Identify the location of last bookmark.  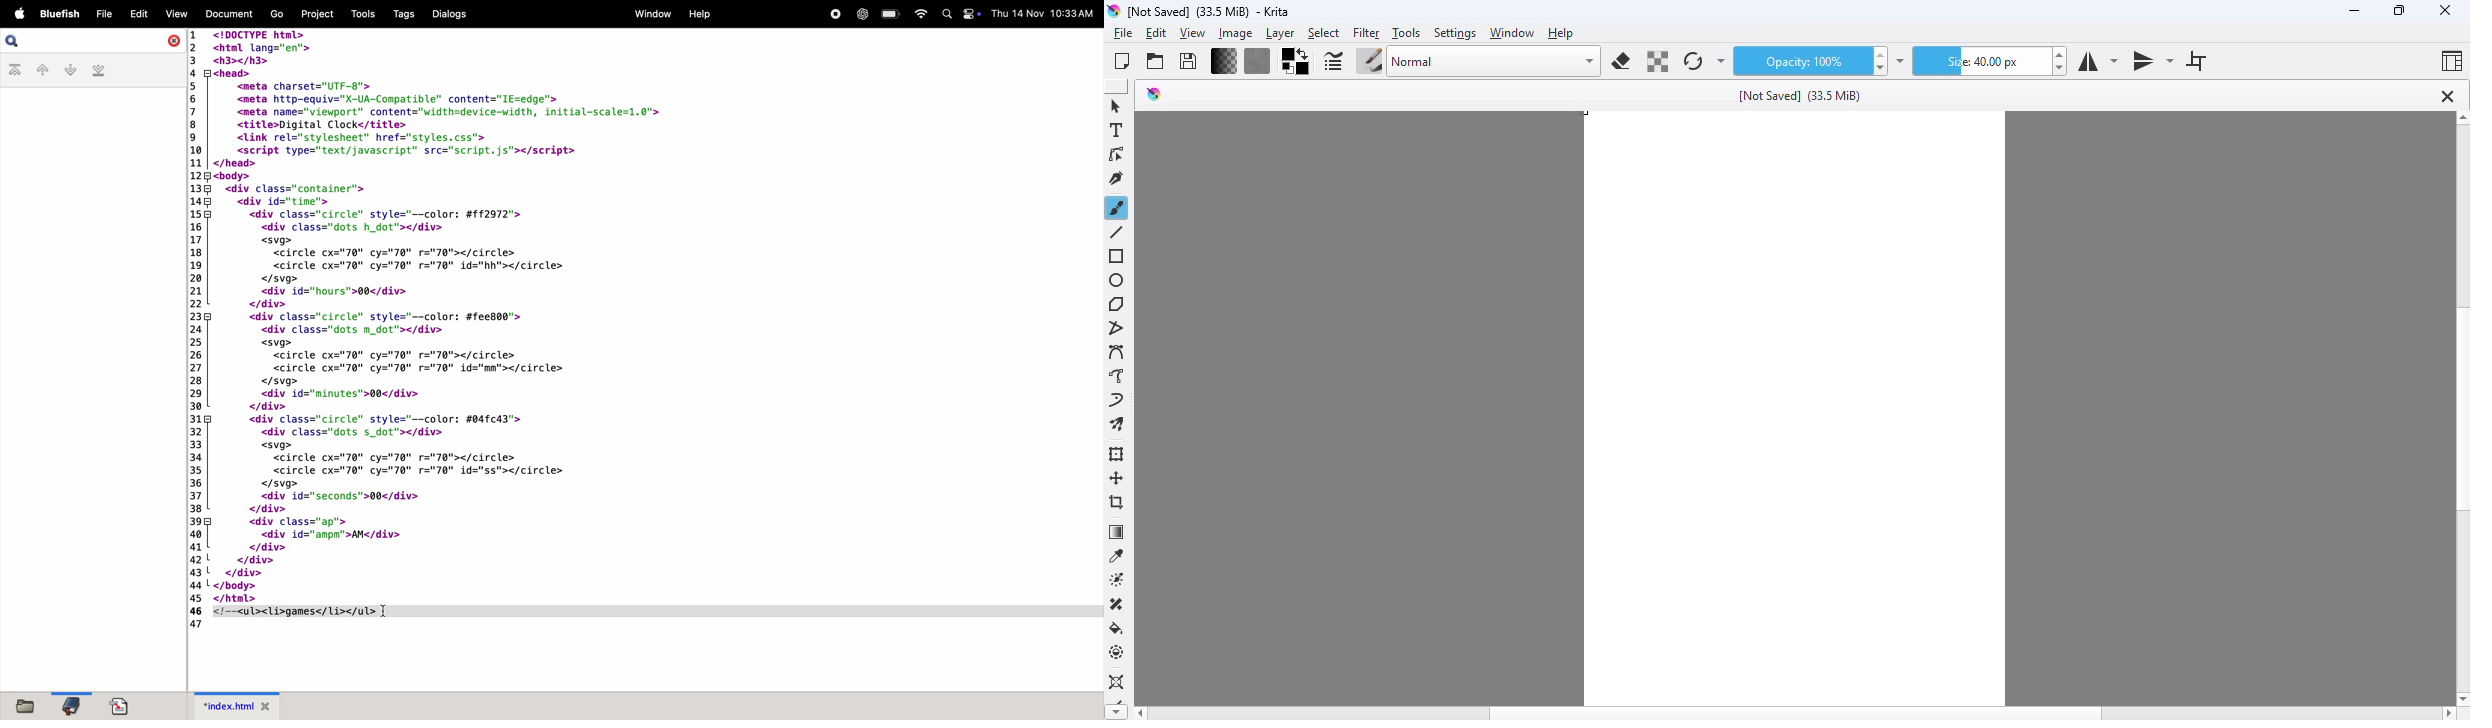
(99, 72).